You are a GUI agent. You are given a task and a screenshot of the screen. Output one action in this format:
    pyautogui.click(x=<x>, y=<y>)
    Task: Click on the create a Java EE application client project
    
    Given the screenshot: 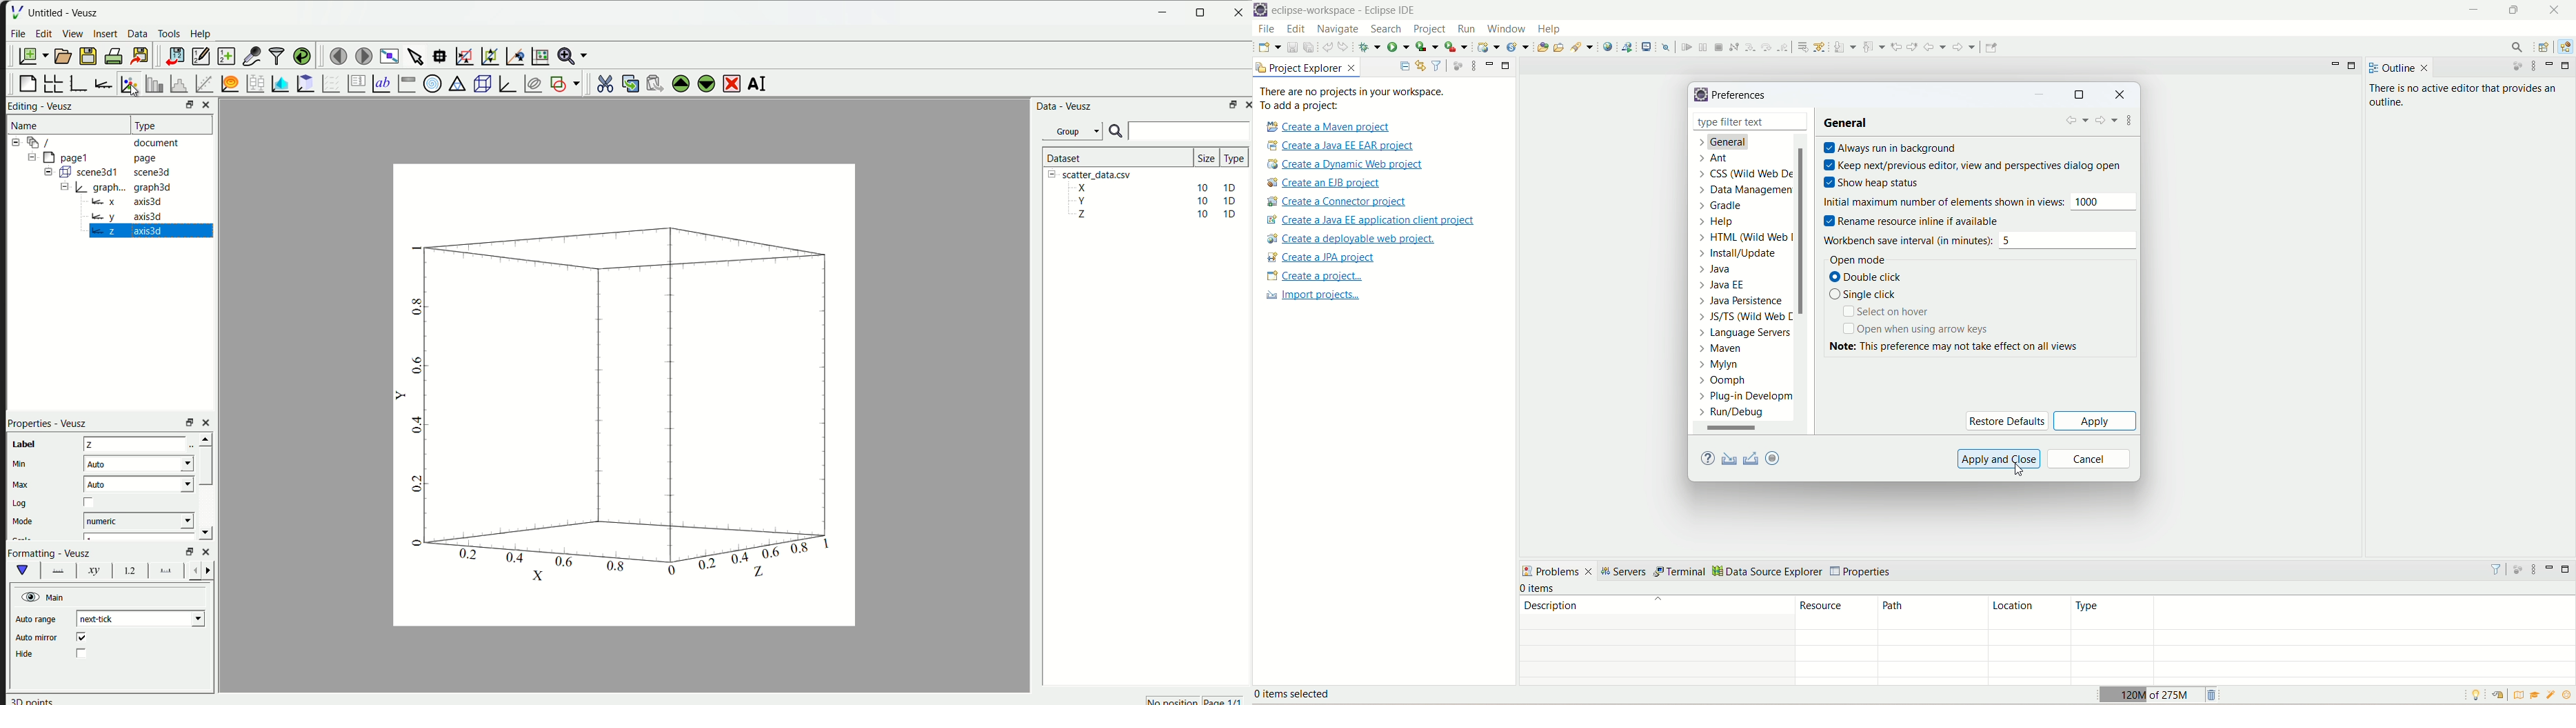 What is the action you would take?
    pyautogui.click(x=1370, y=221)
    